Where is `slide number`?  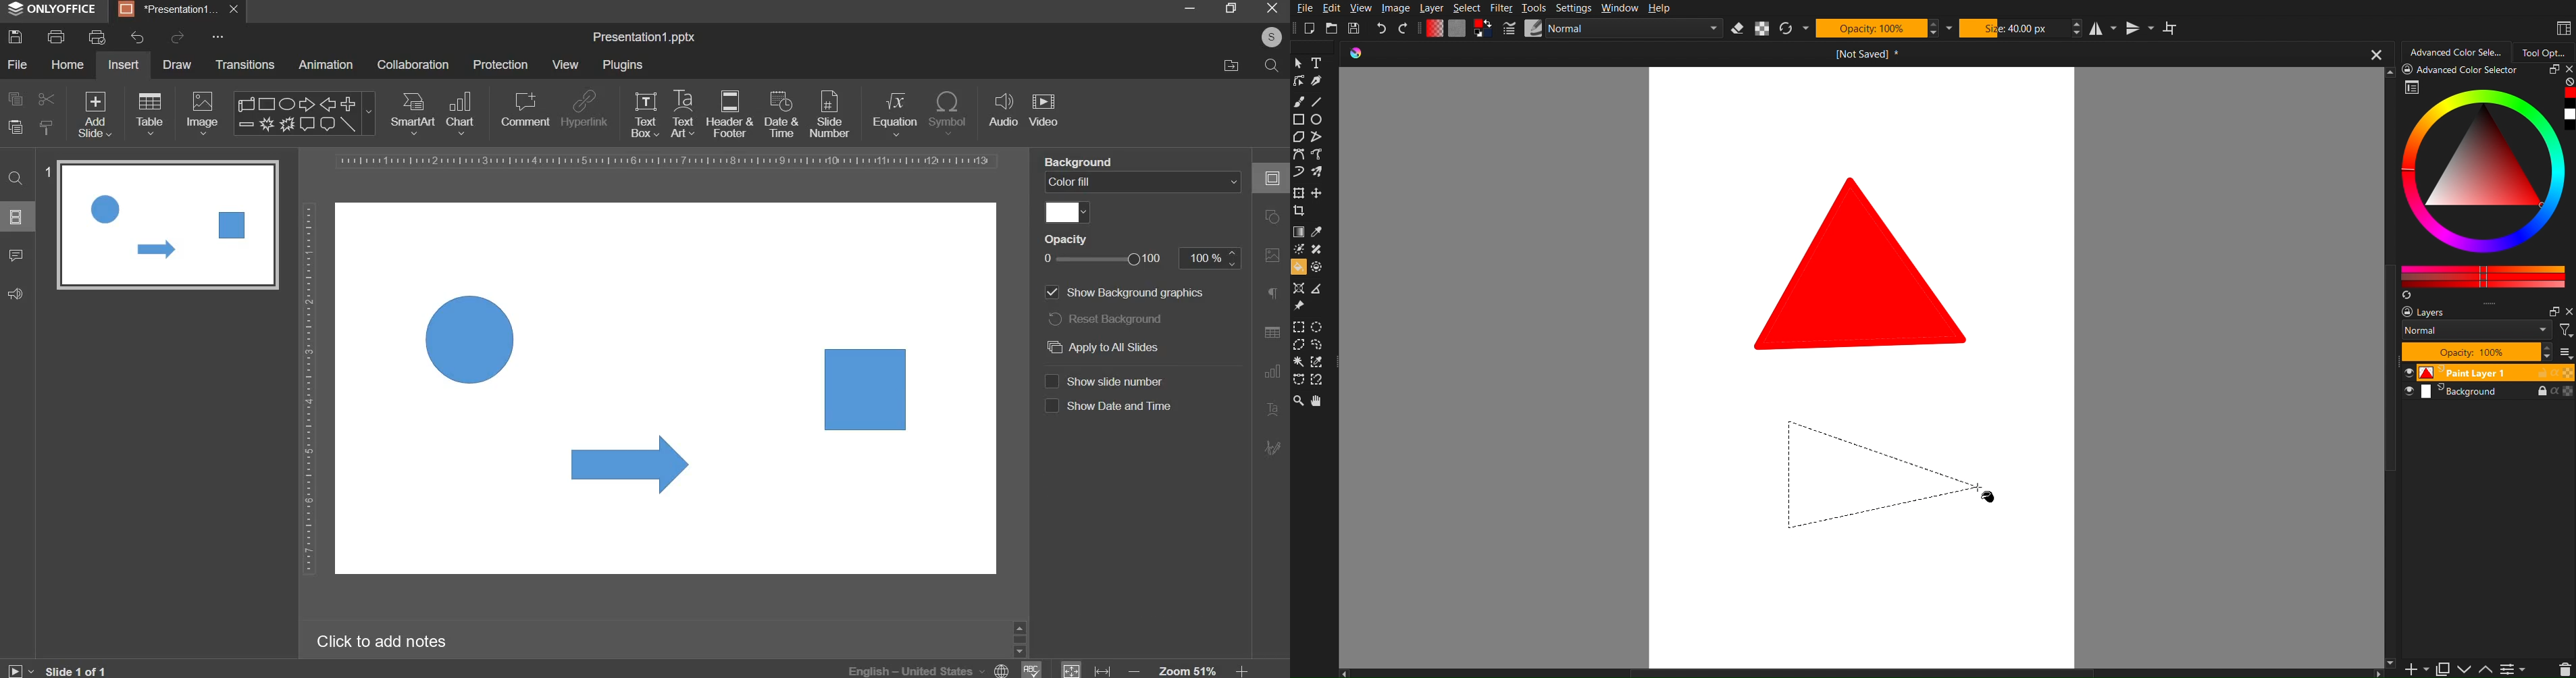
slide number is located at coordinates (47, 172).